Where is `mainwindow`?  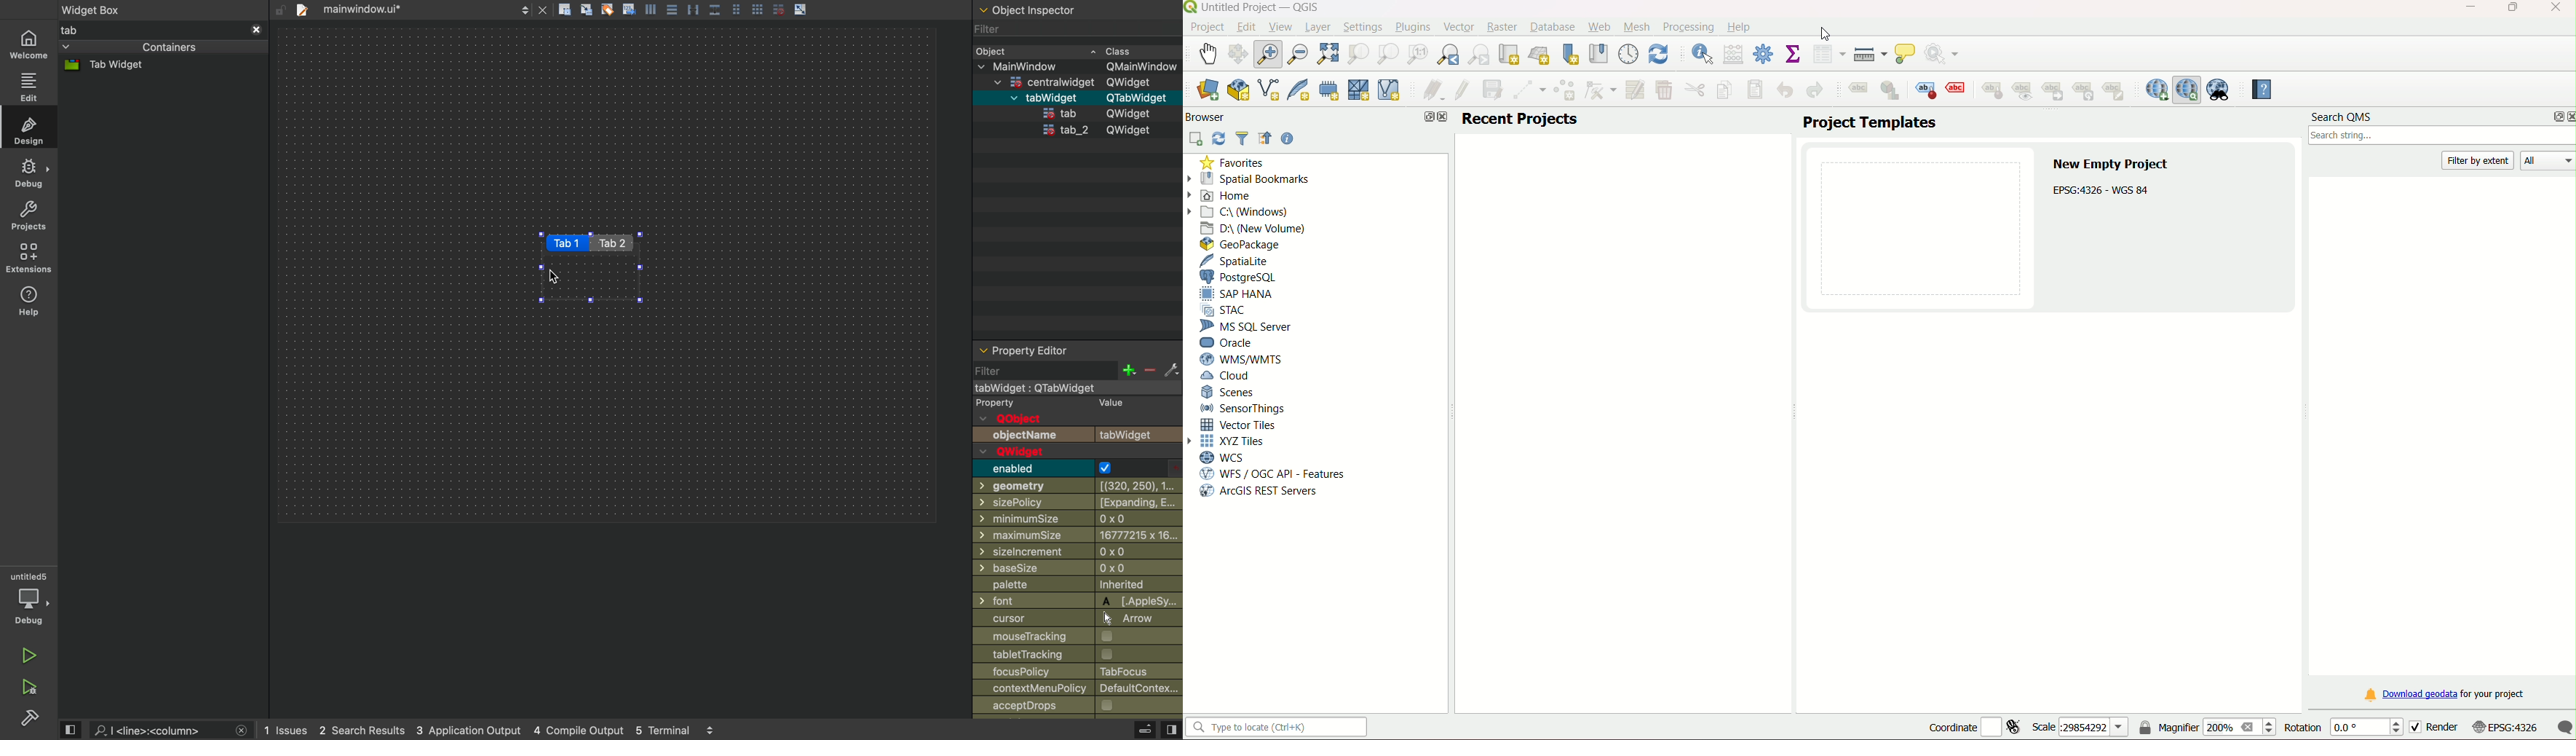
mainwindow is located at coordinates (1078, 388).